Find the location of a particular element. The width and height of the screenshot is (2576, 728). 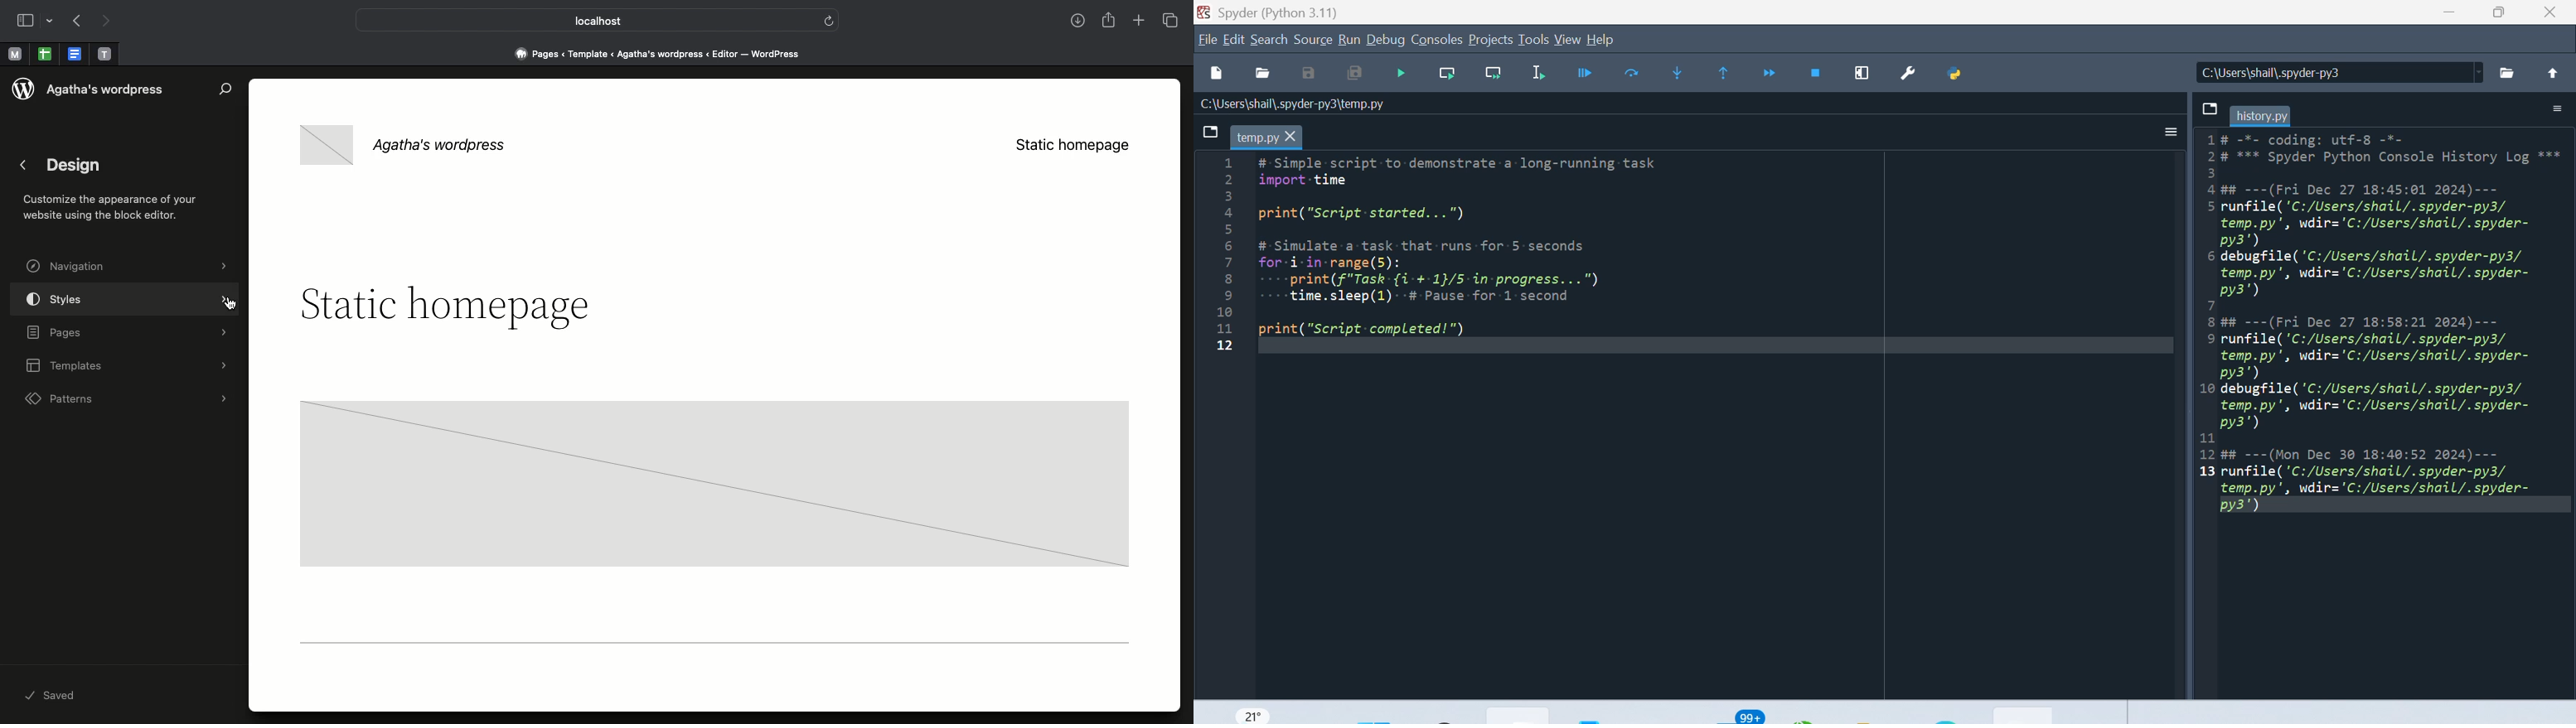

Run selection is located at coordinates (1540, 78).